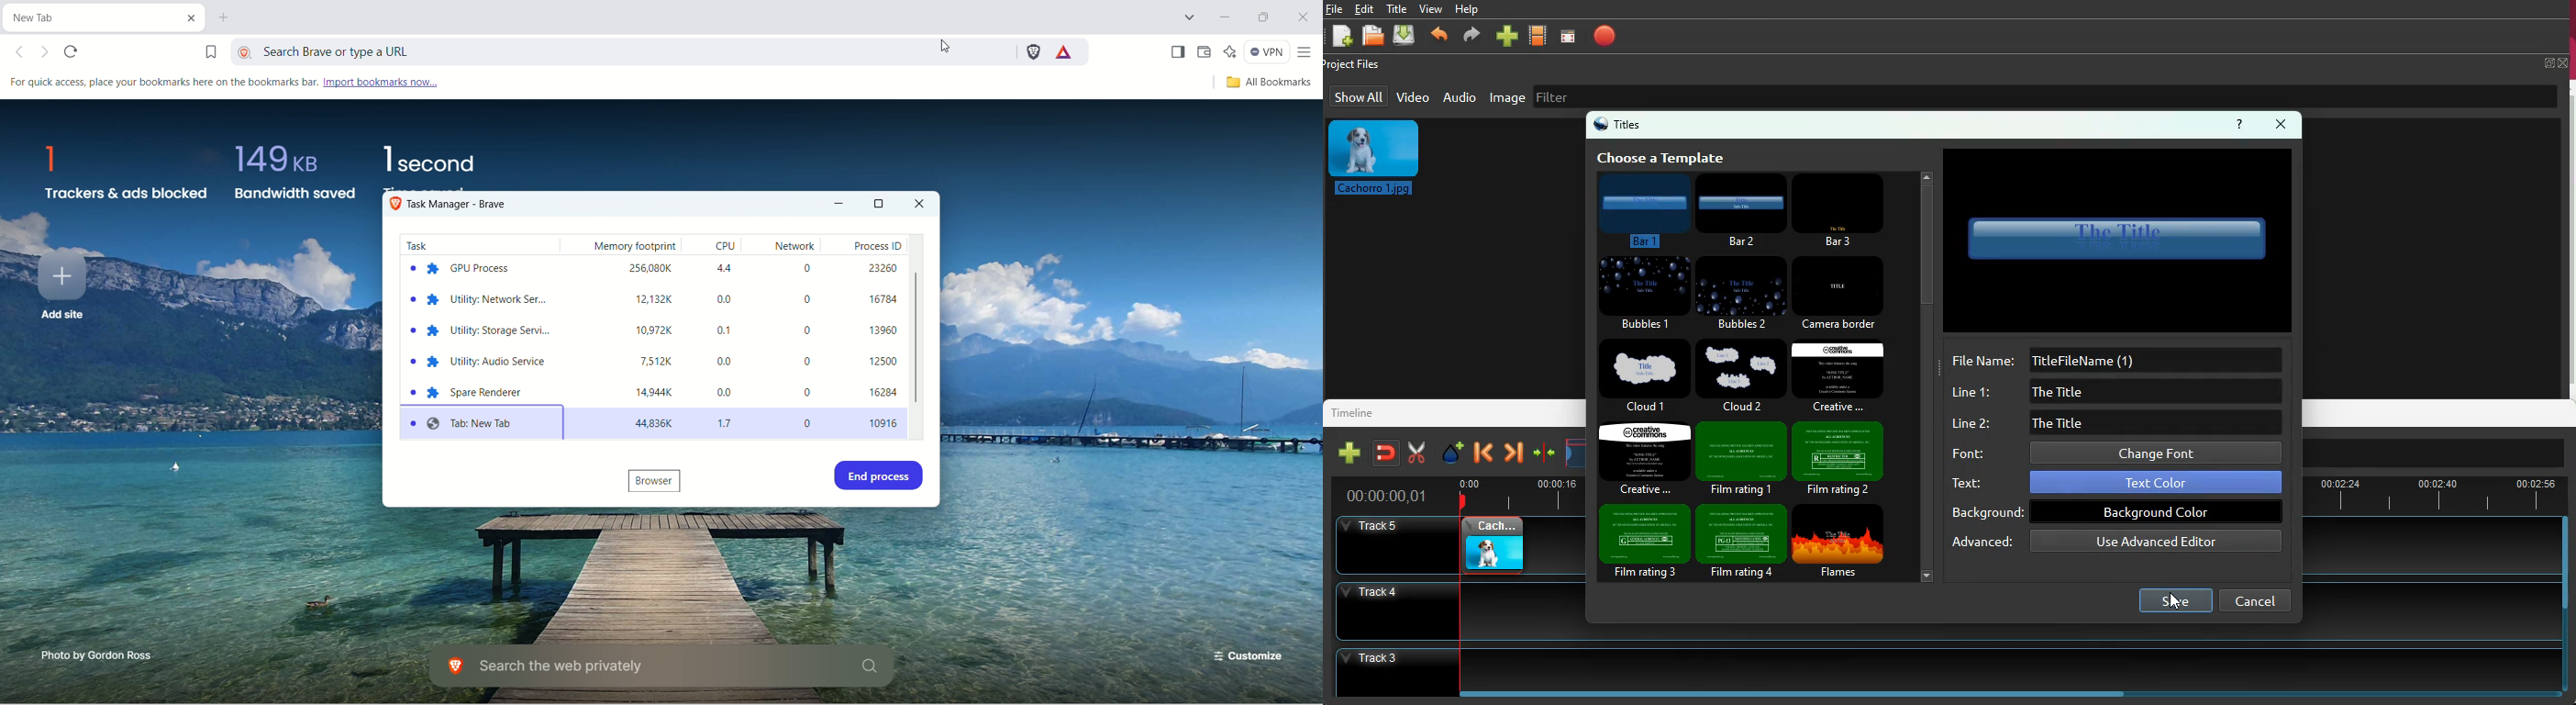 The height and width of the screenshot is (728, 2576). What do you see at coordinates (1519, 493) in the screenshot?
I see `time` at bounding box center [1519, 493].